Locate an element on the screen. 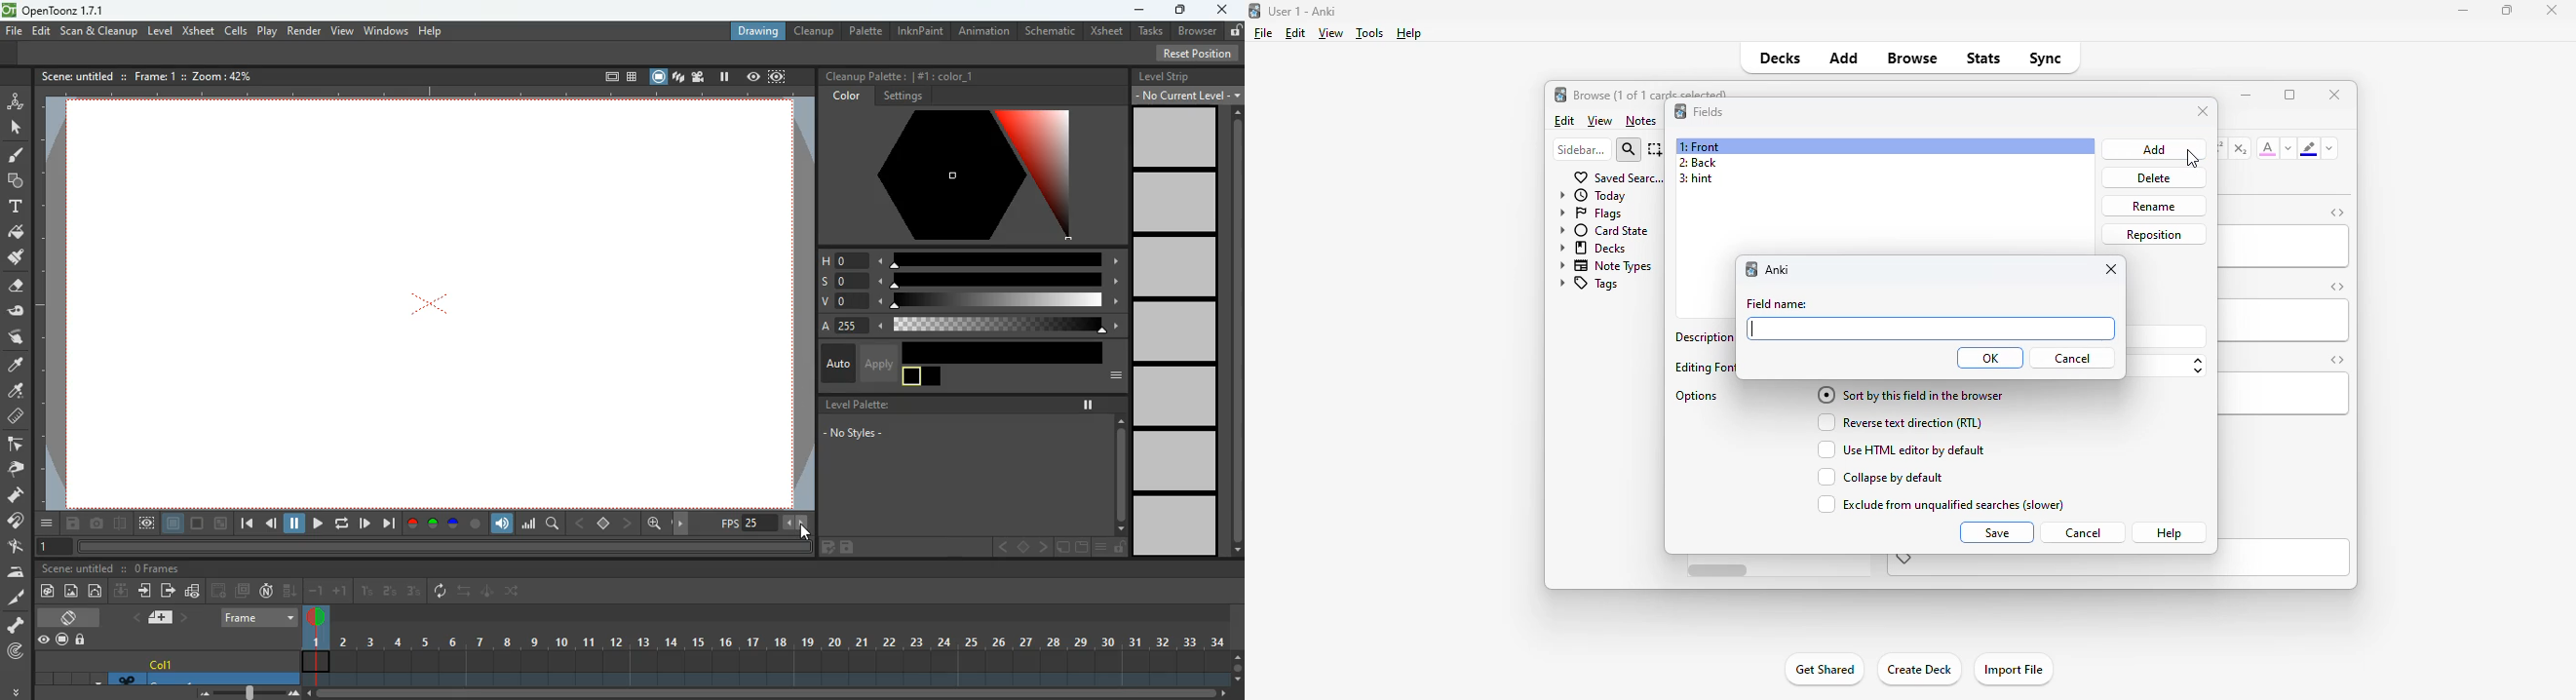  add is located at coordinates (2156, 149).